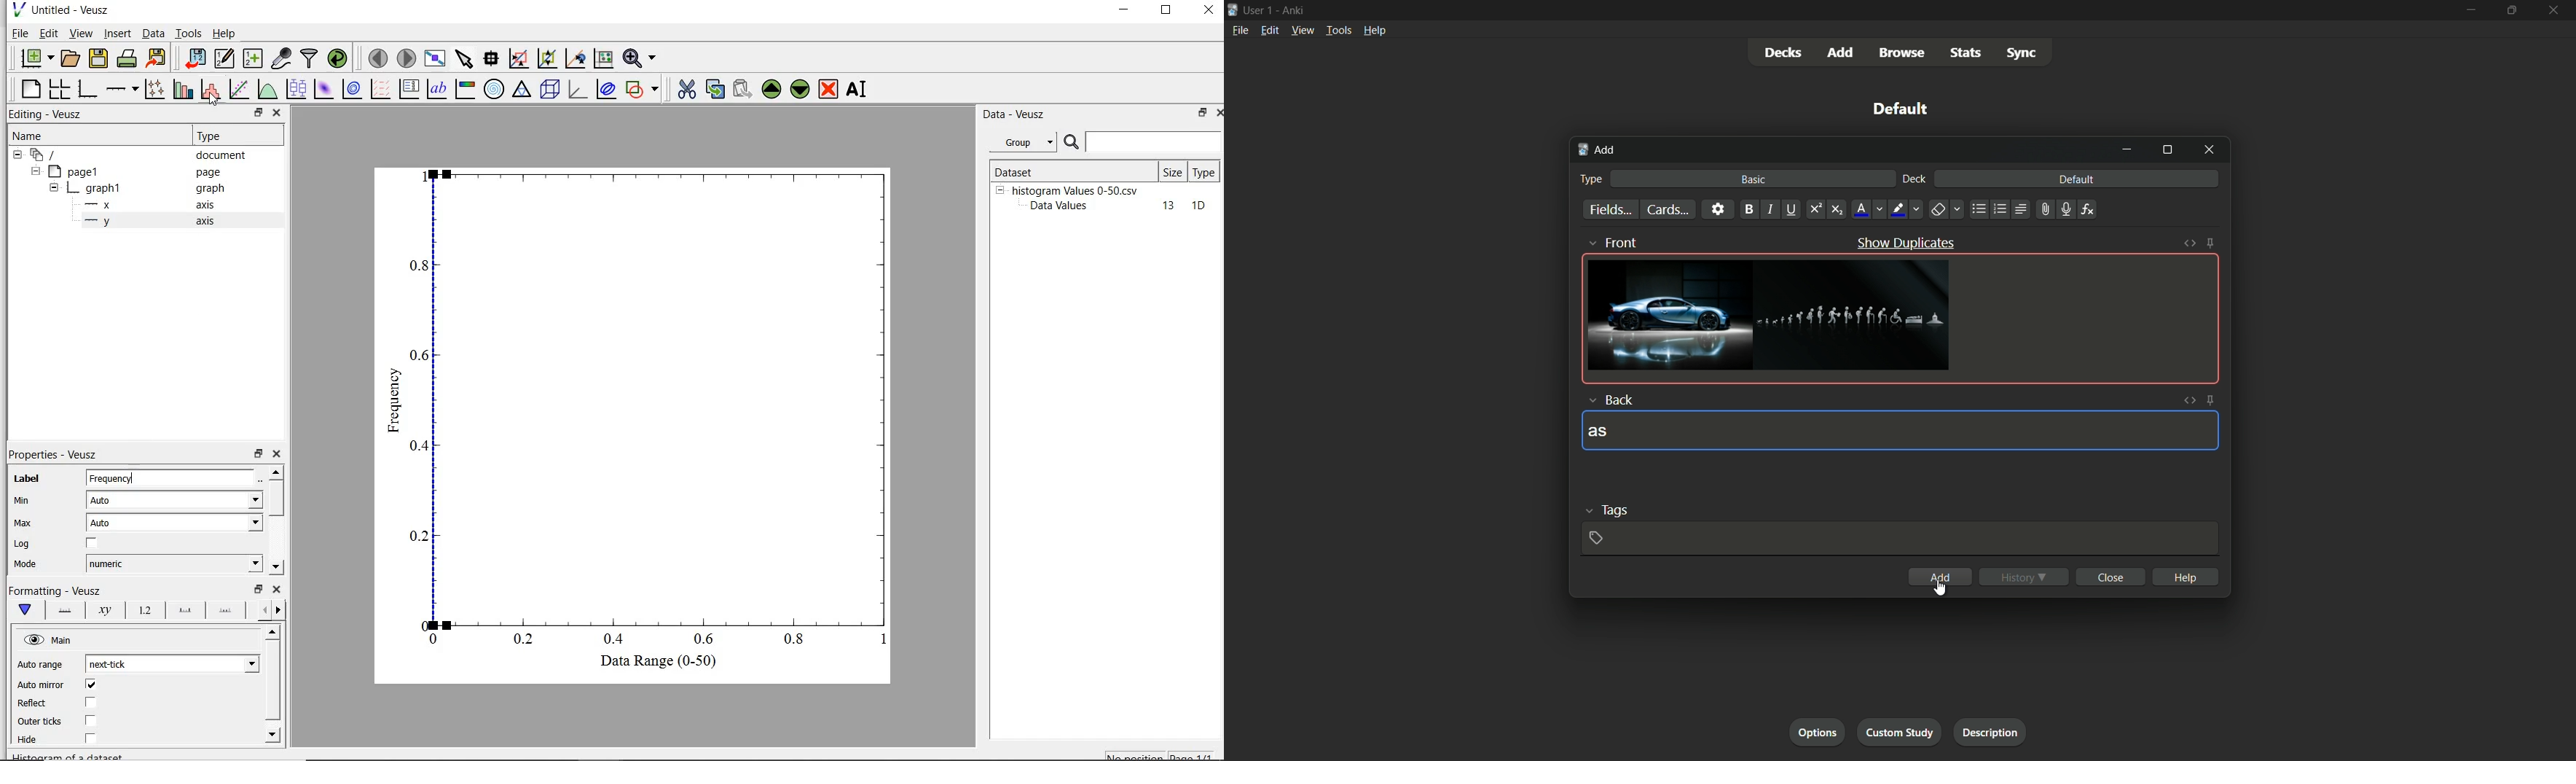 The width and height of the screenshot is (2576, 784). I want to click on history, so click(2025, 577).